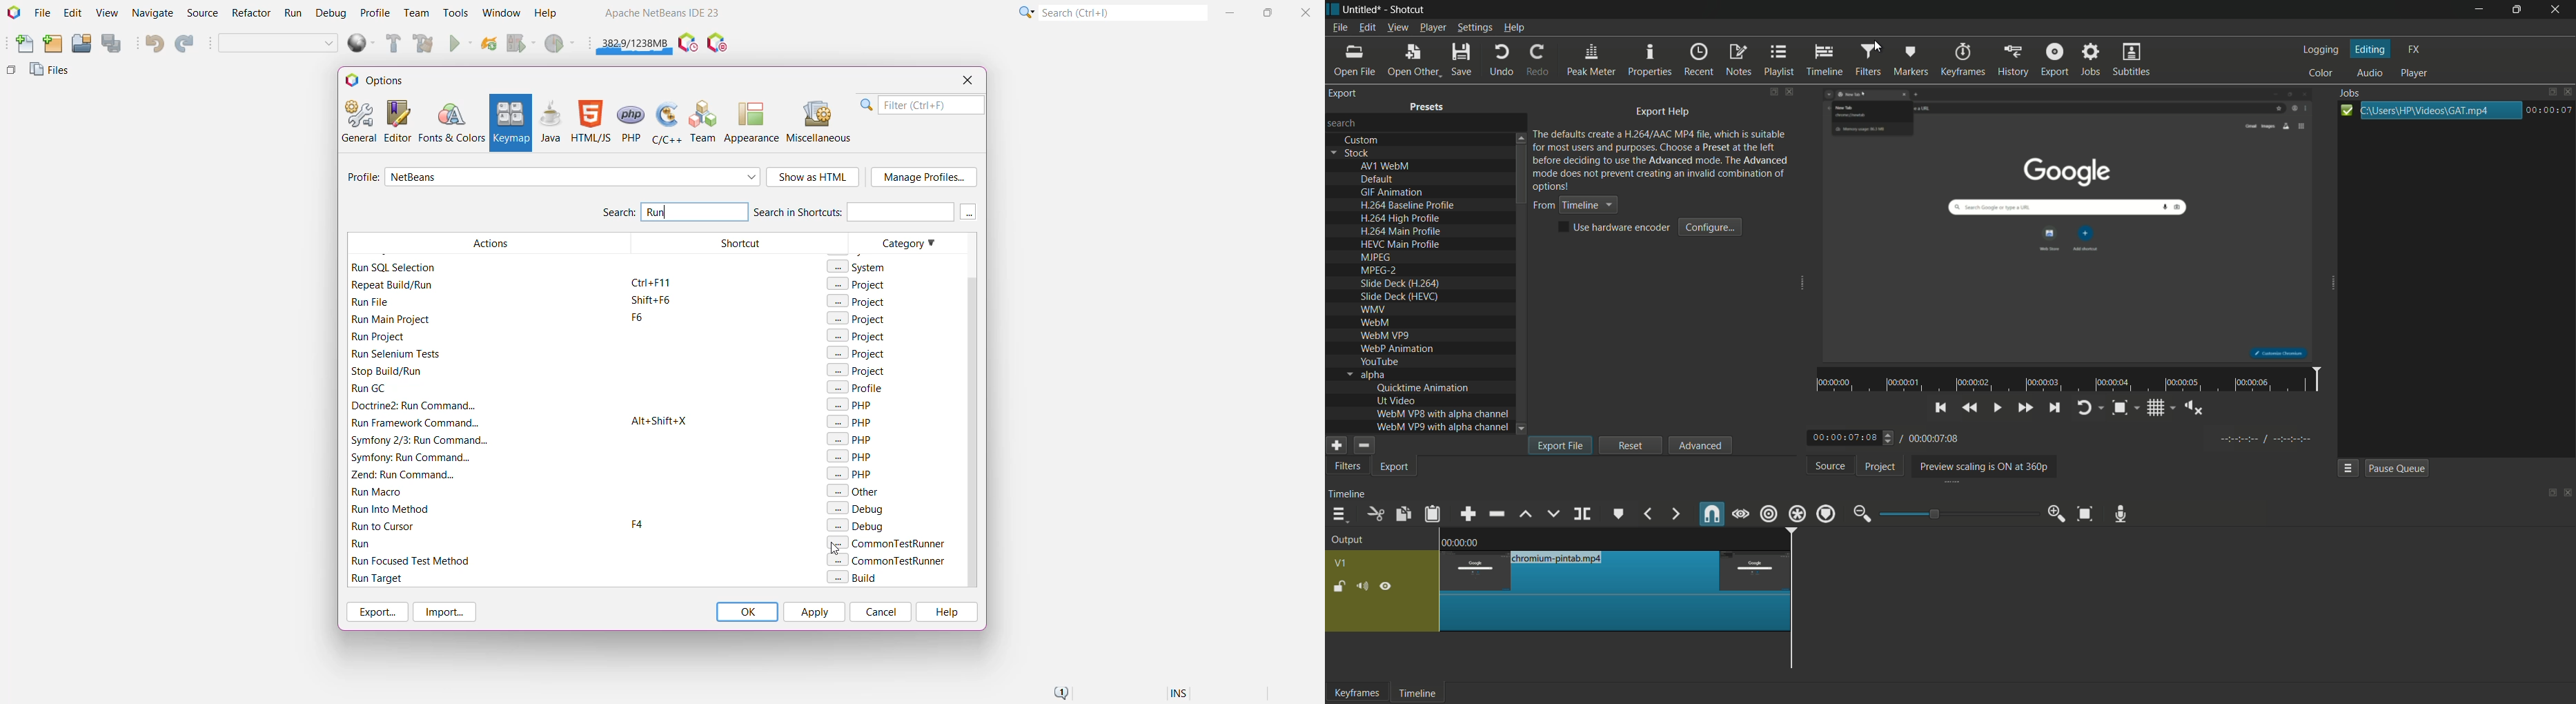 Image resolution: width=2576 pixels, height=728 pixels. Describe the element at coordinates (1910, 61) in the screenshot. I see `markers` at that location.